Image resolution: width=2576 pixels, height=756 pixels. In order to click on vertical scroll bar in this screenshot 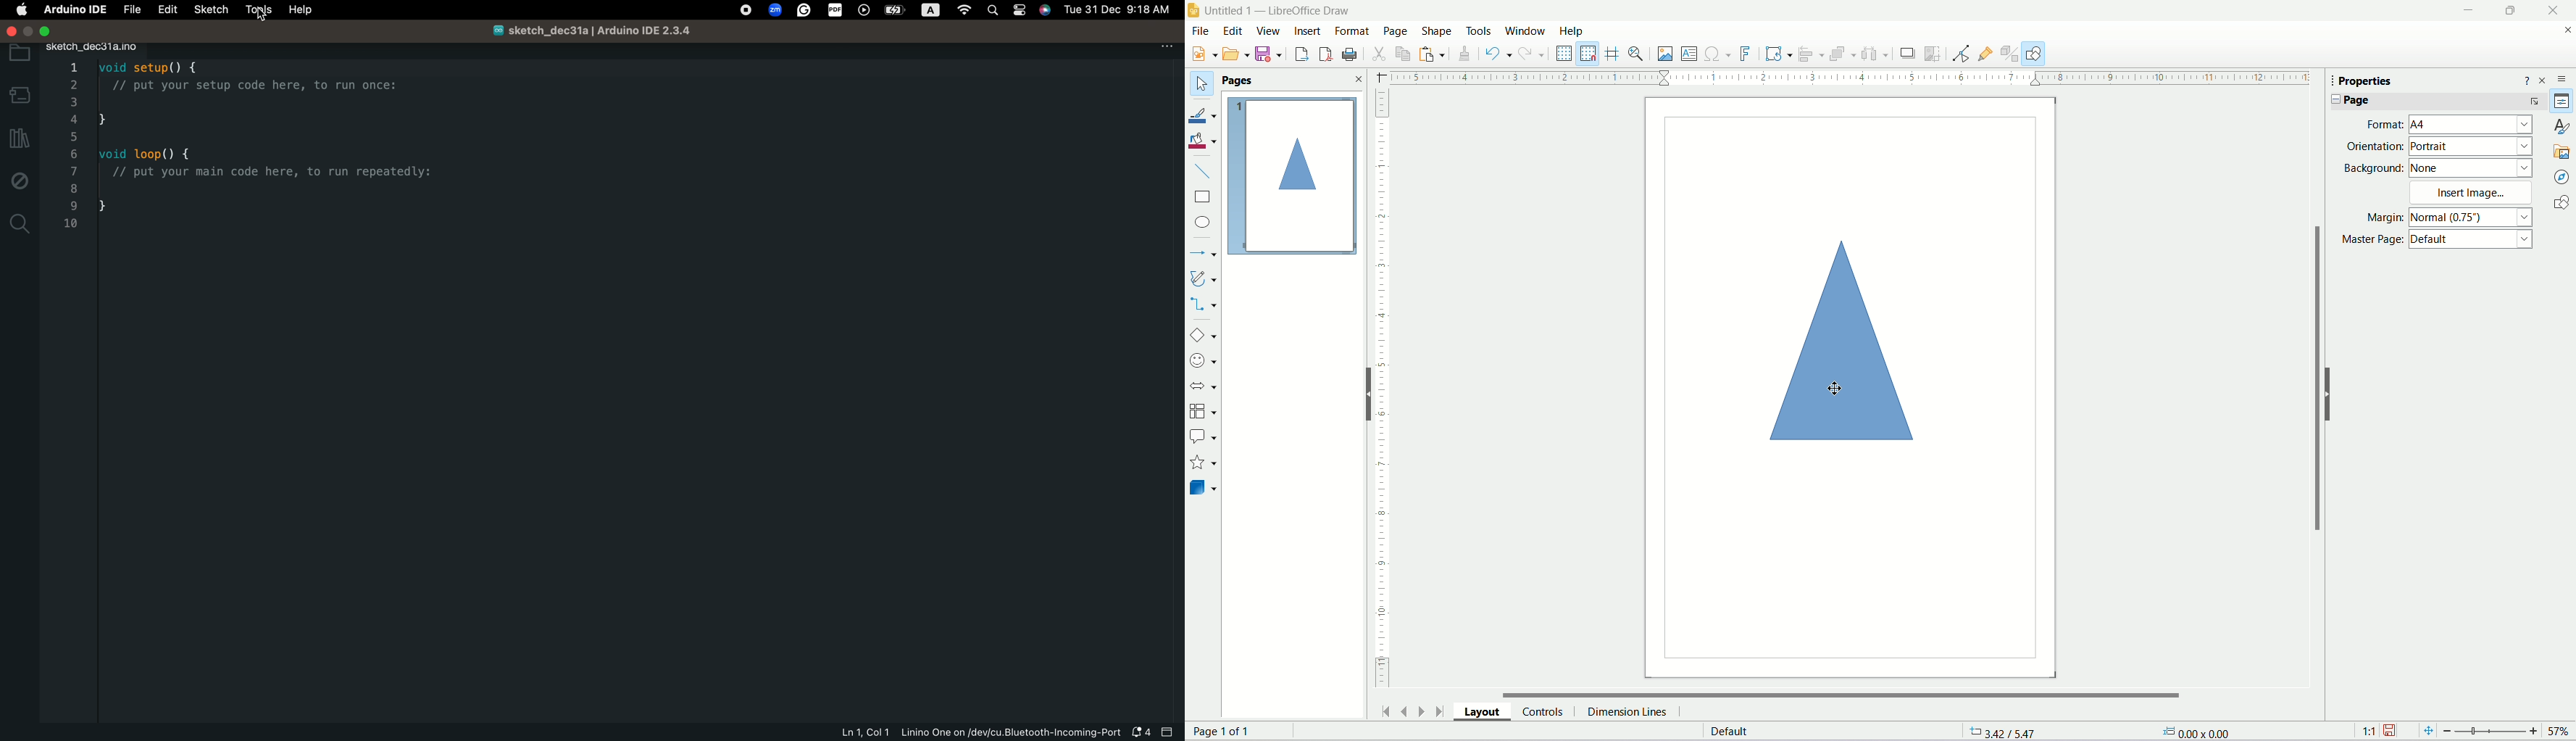, I will do `click(2317, 365)`.